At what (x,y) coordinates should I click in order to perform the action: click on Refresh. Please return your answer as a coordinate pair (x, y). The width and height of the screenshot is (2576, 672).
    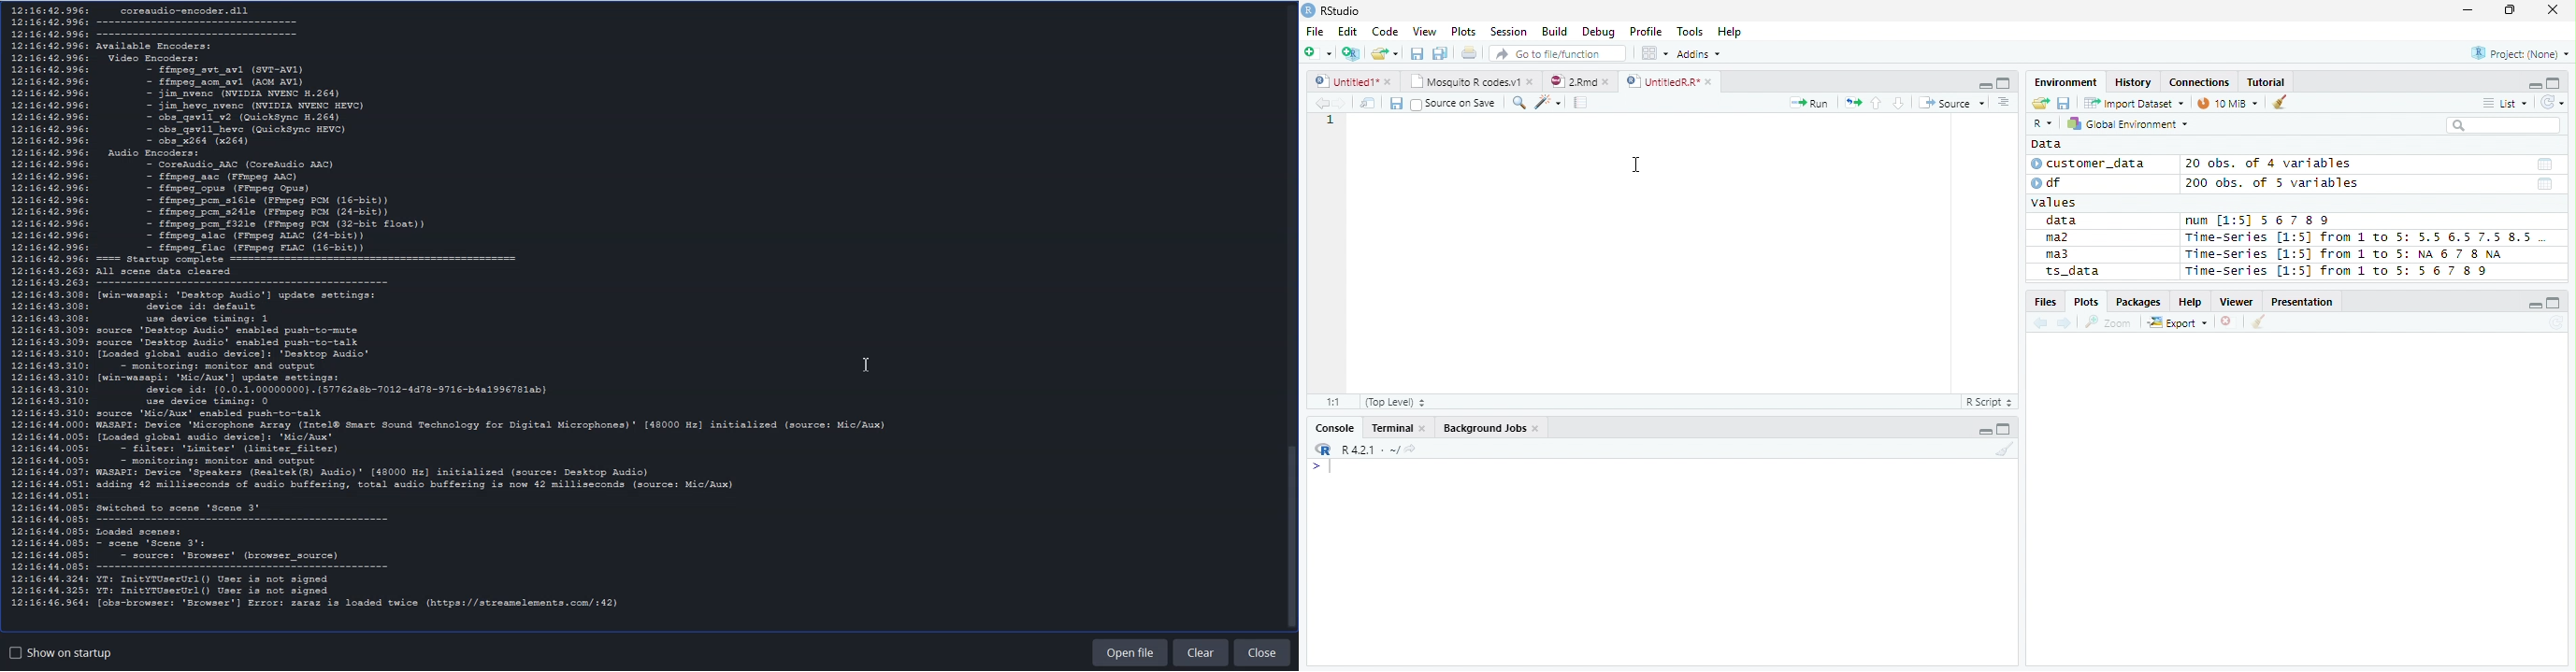
    Looking at the image, I should click on (2556, 323).